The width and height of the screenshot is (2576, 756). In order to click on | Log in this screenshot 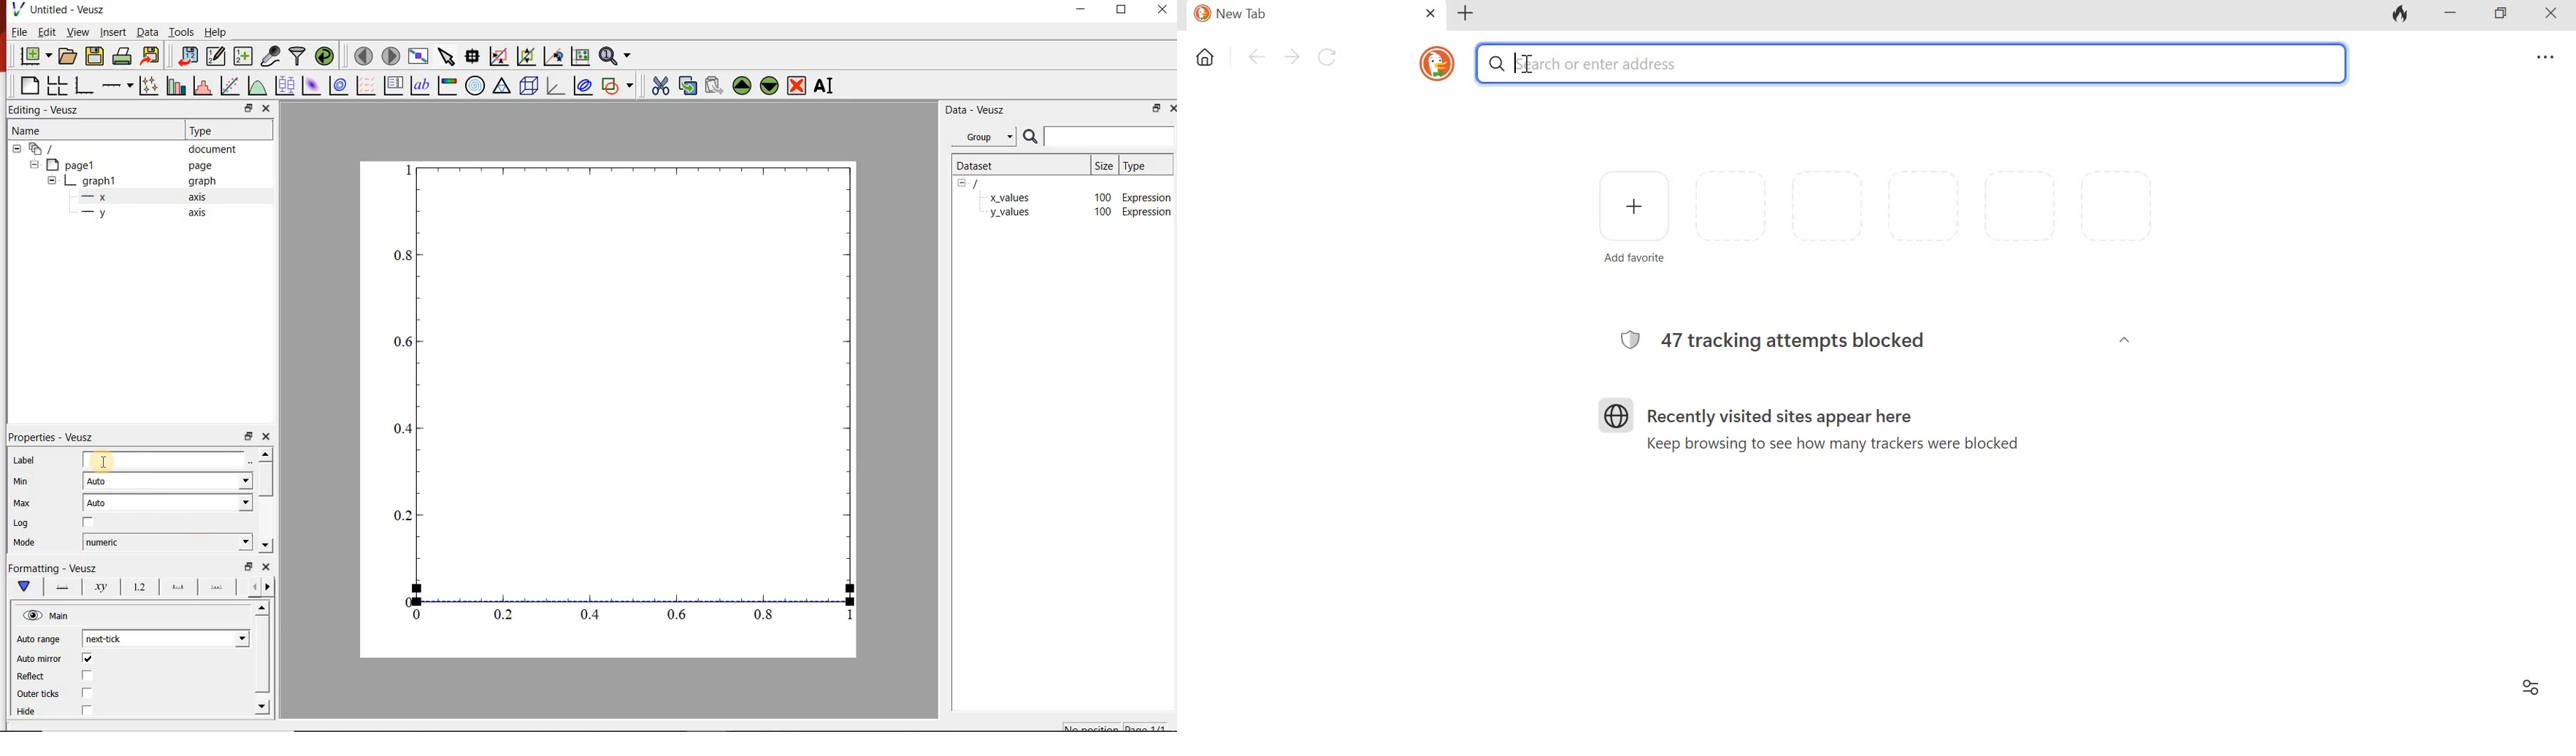, I will do `click(22, 524)`.